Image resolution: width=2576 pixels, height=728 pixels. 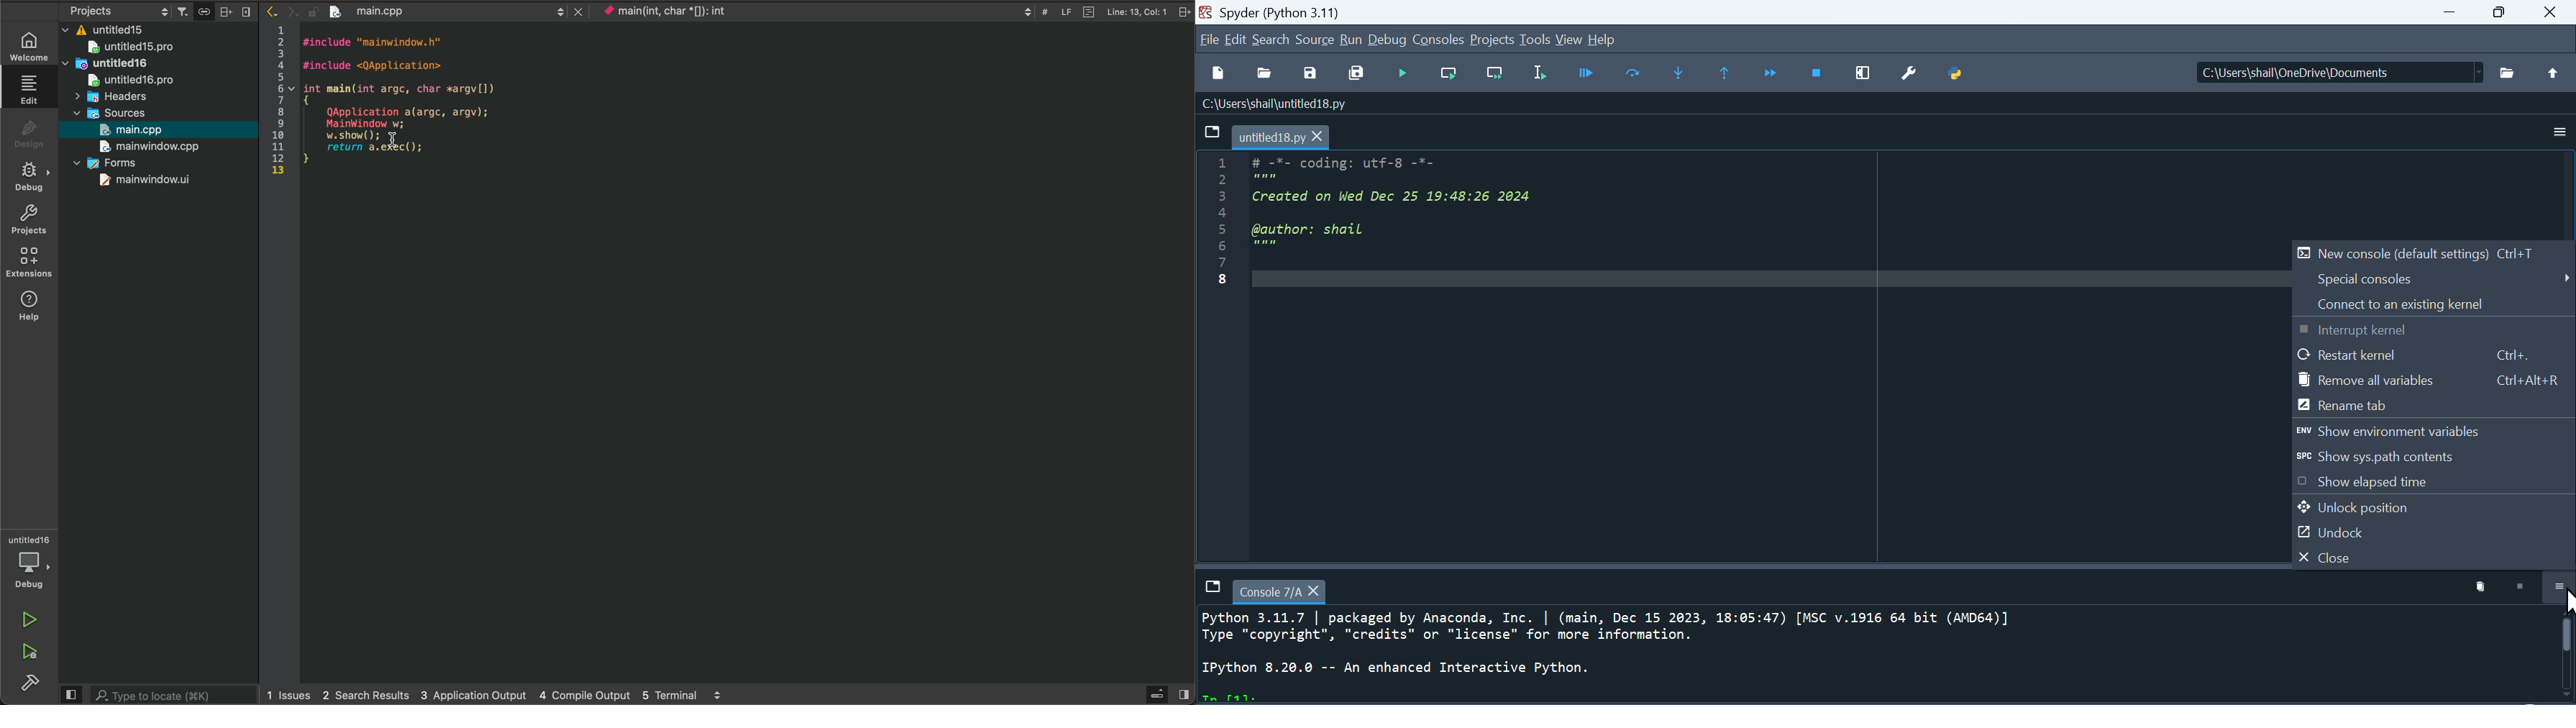 What do you see at coordinates (1585, 73) in the screenshot?
I see `debugger` at bounding box center [1585, 73].